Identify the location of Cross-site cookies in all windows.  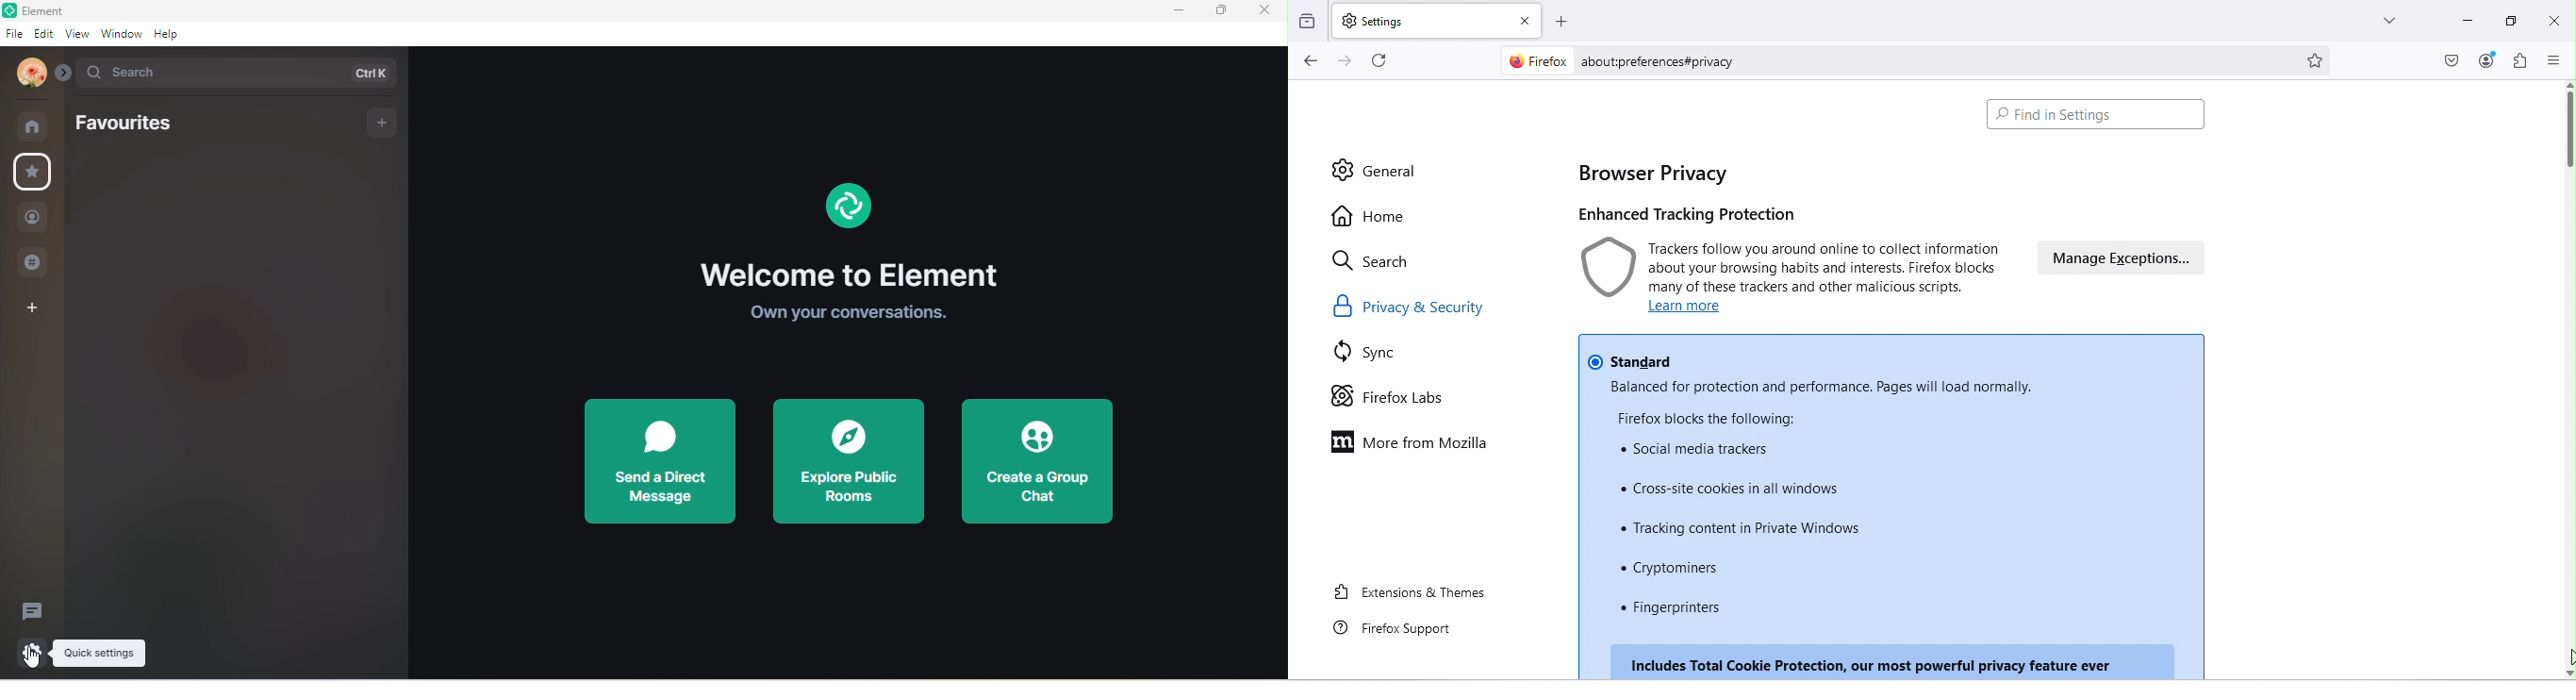
(1727, 485).